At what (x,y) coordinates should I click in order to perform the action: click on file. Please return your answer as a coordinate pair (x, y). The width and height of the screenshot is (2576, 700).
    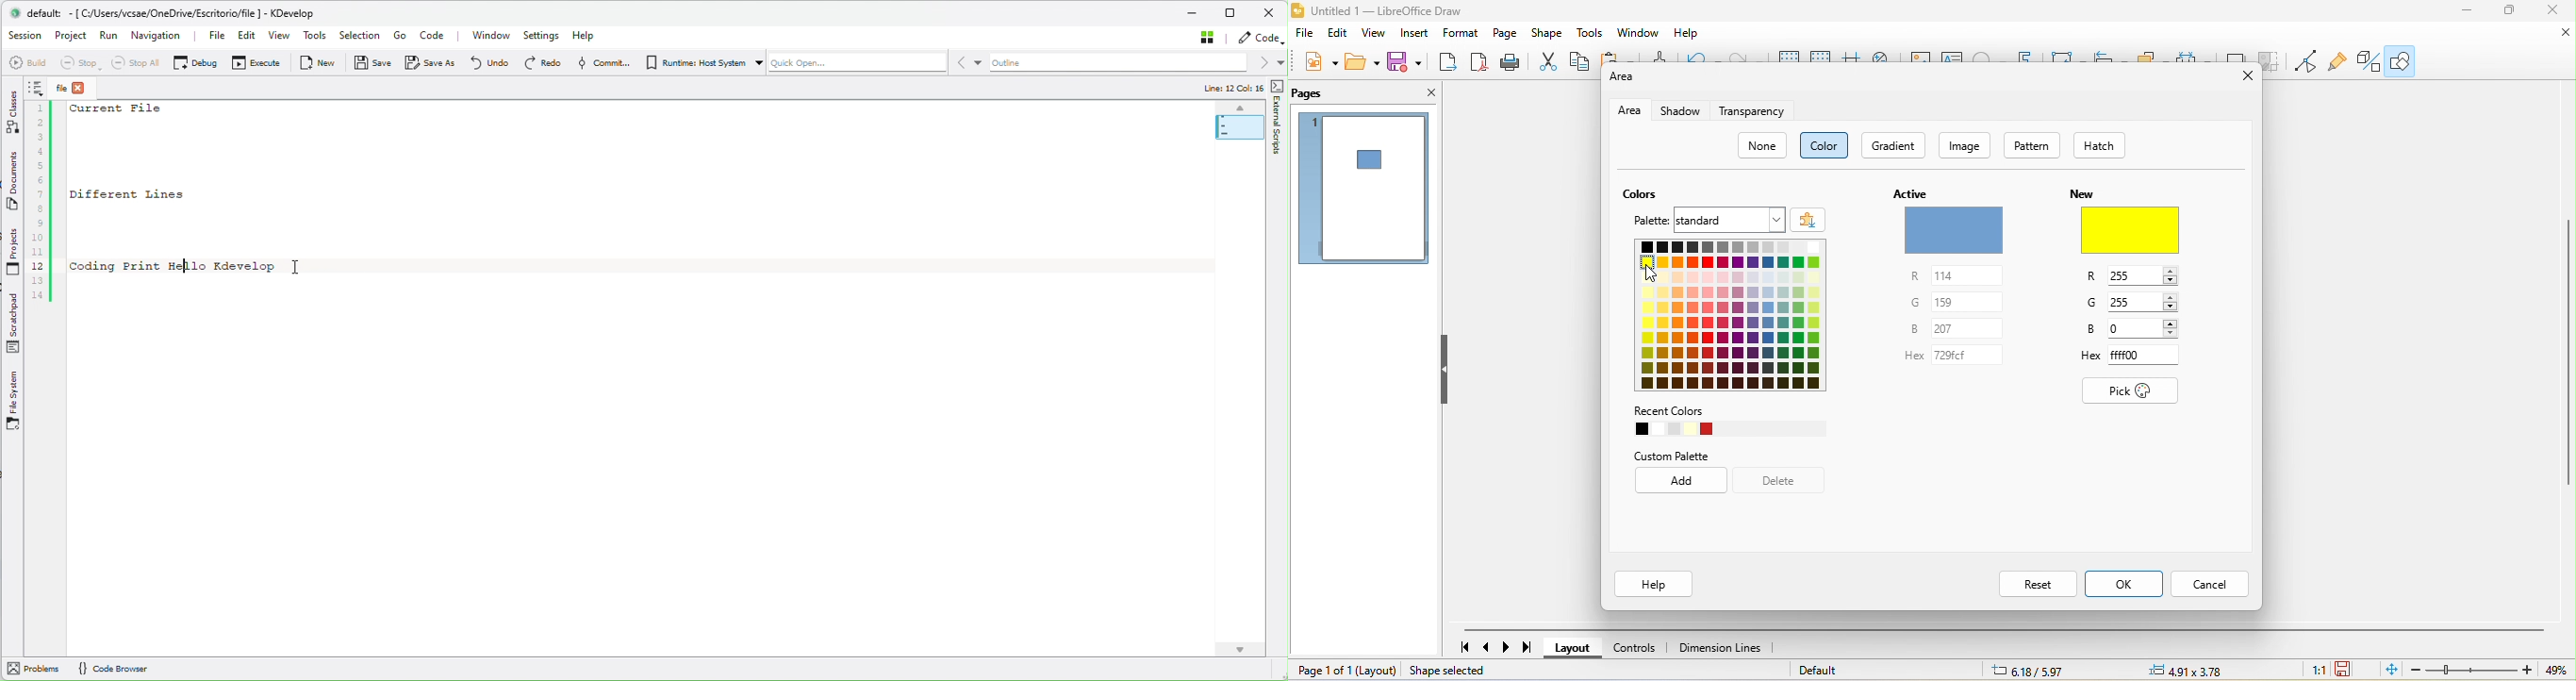
    Looking at the image, I should click on (1307, 34).